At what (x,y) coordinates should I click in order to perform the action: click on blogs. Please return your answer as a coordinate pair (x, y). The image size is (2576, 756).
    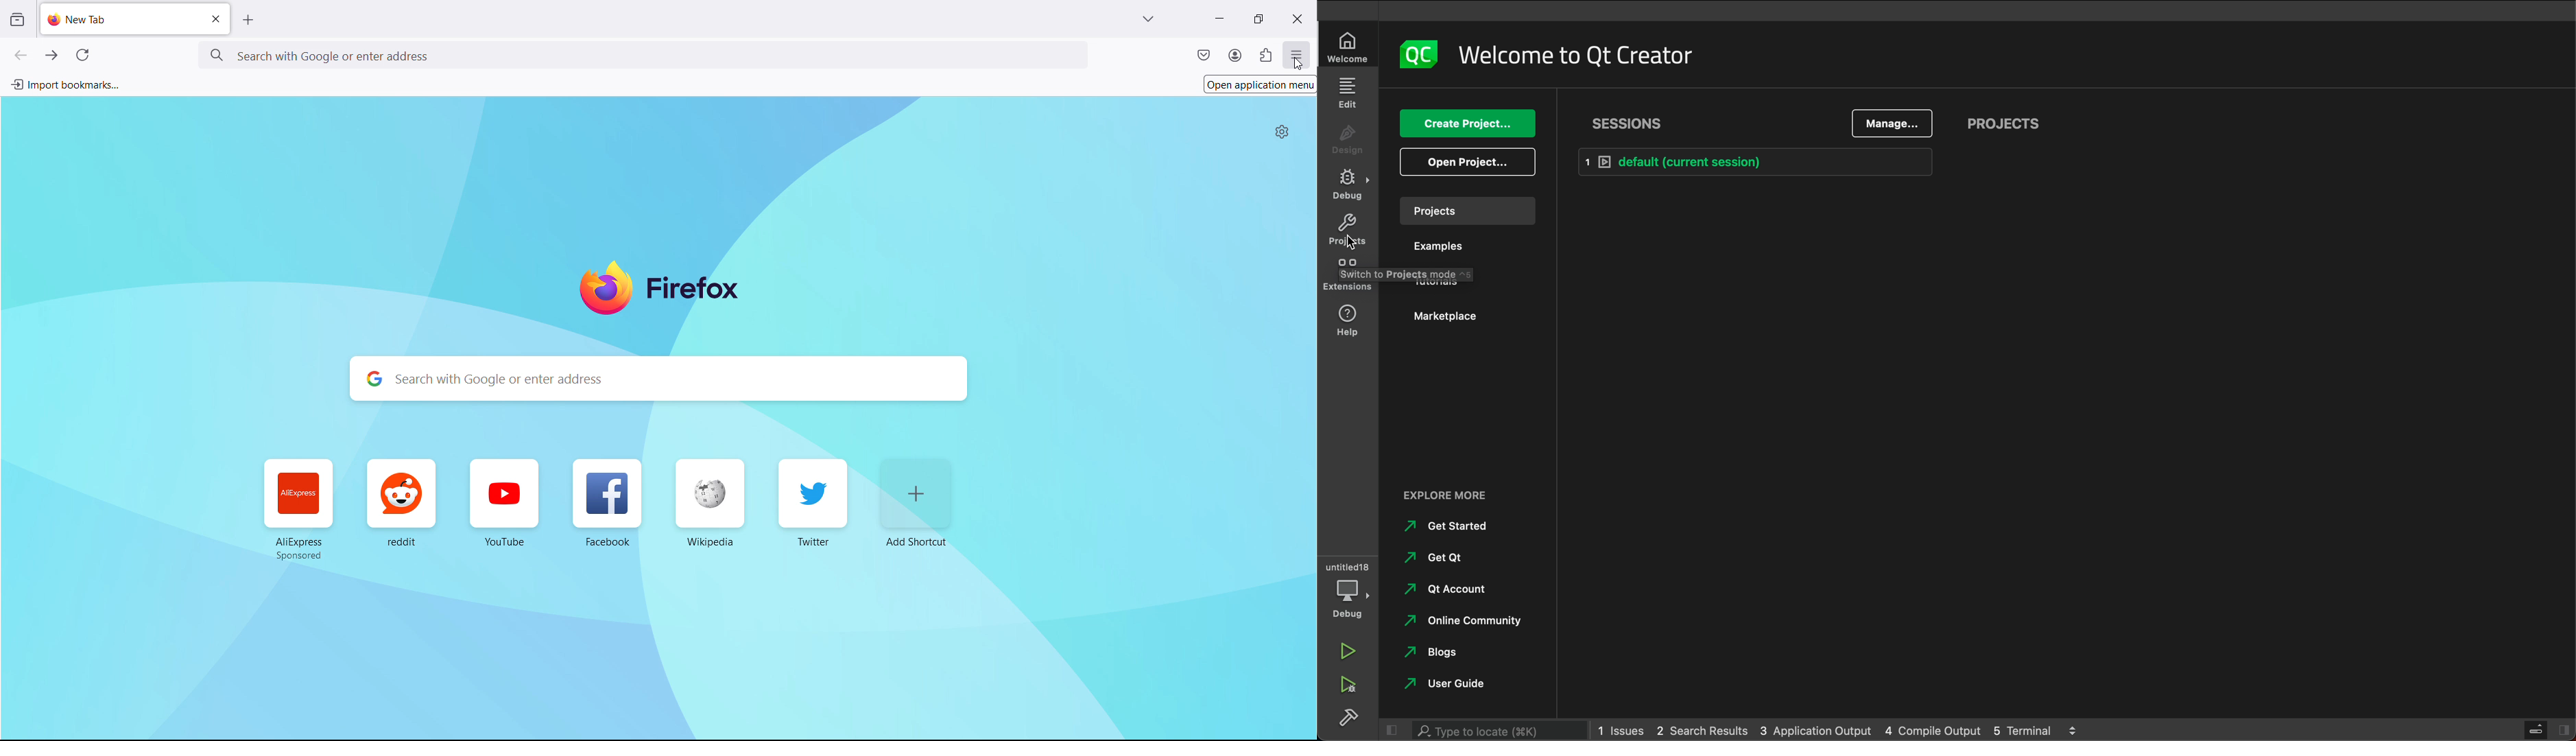
    Looking at the image, I should click on (1440, 650).